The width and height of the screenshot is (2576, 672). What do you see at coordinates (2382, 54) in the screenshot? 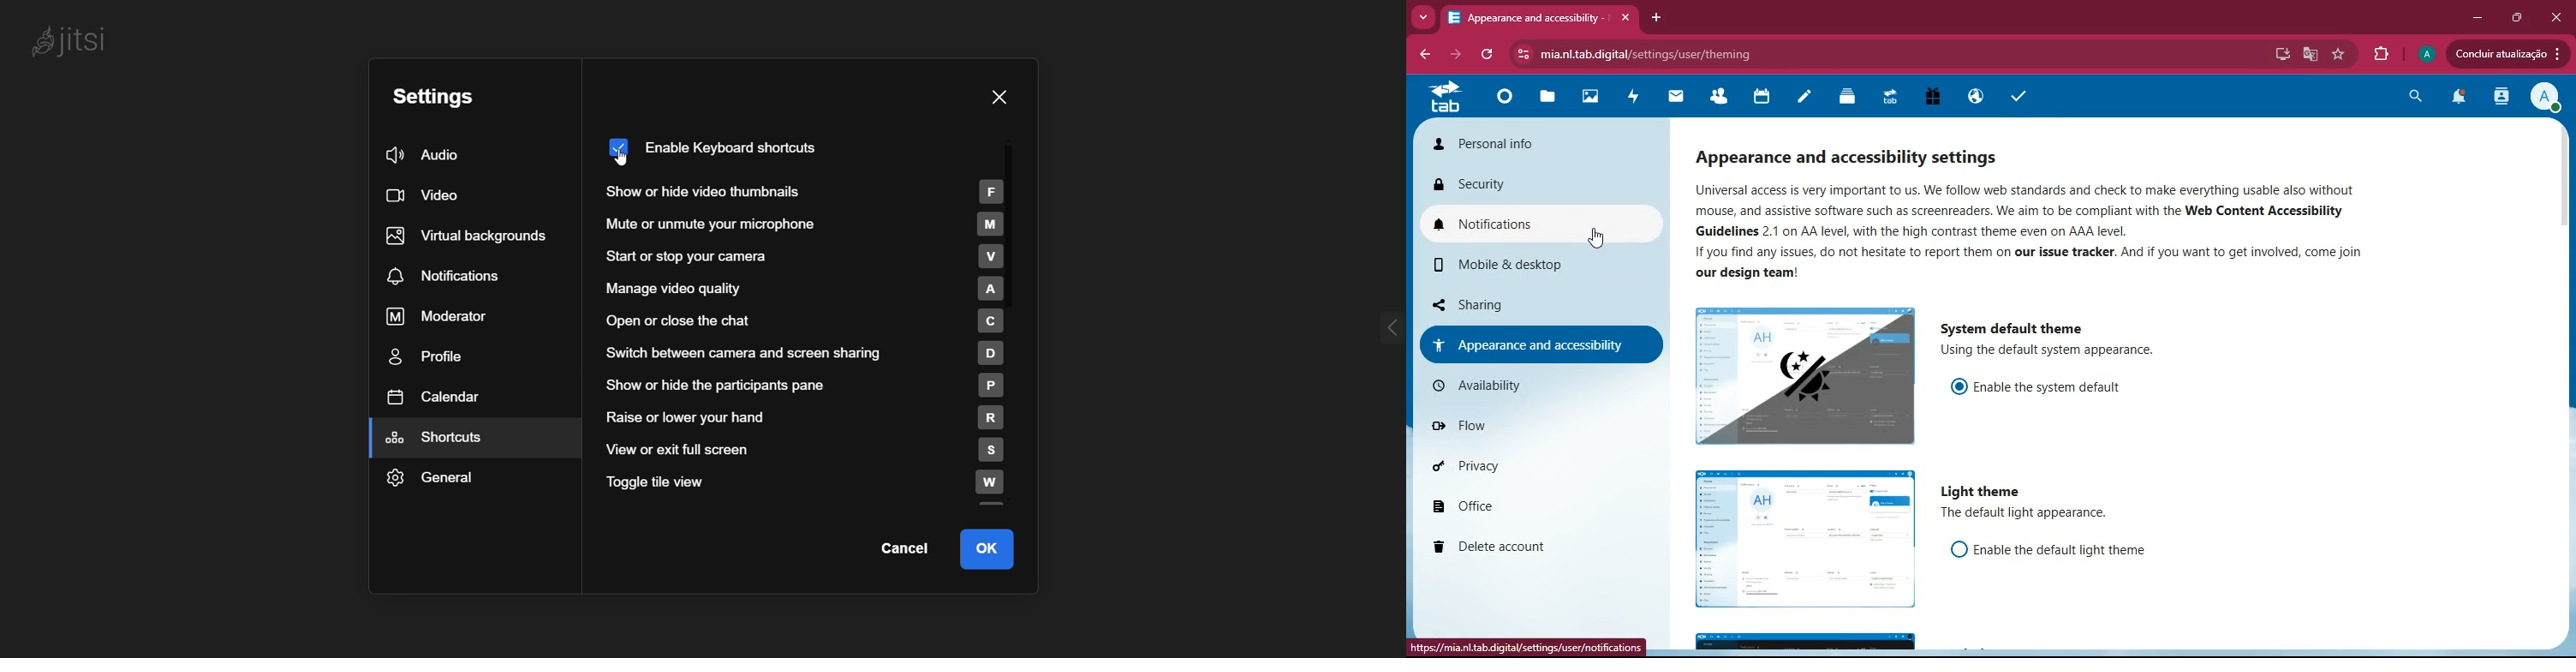
I see `extensions` at bounding box center [2382, 54].